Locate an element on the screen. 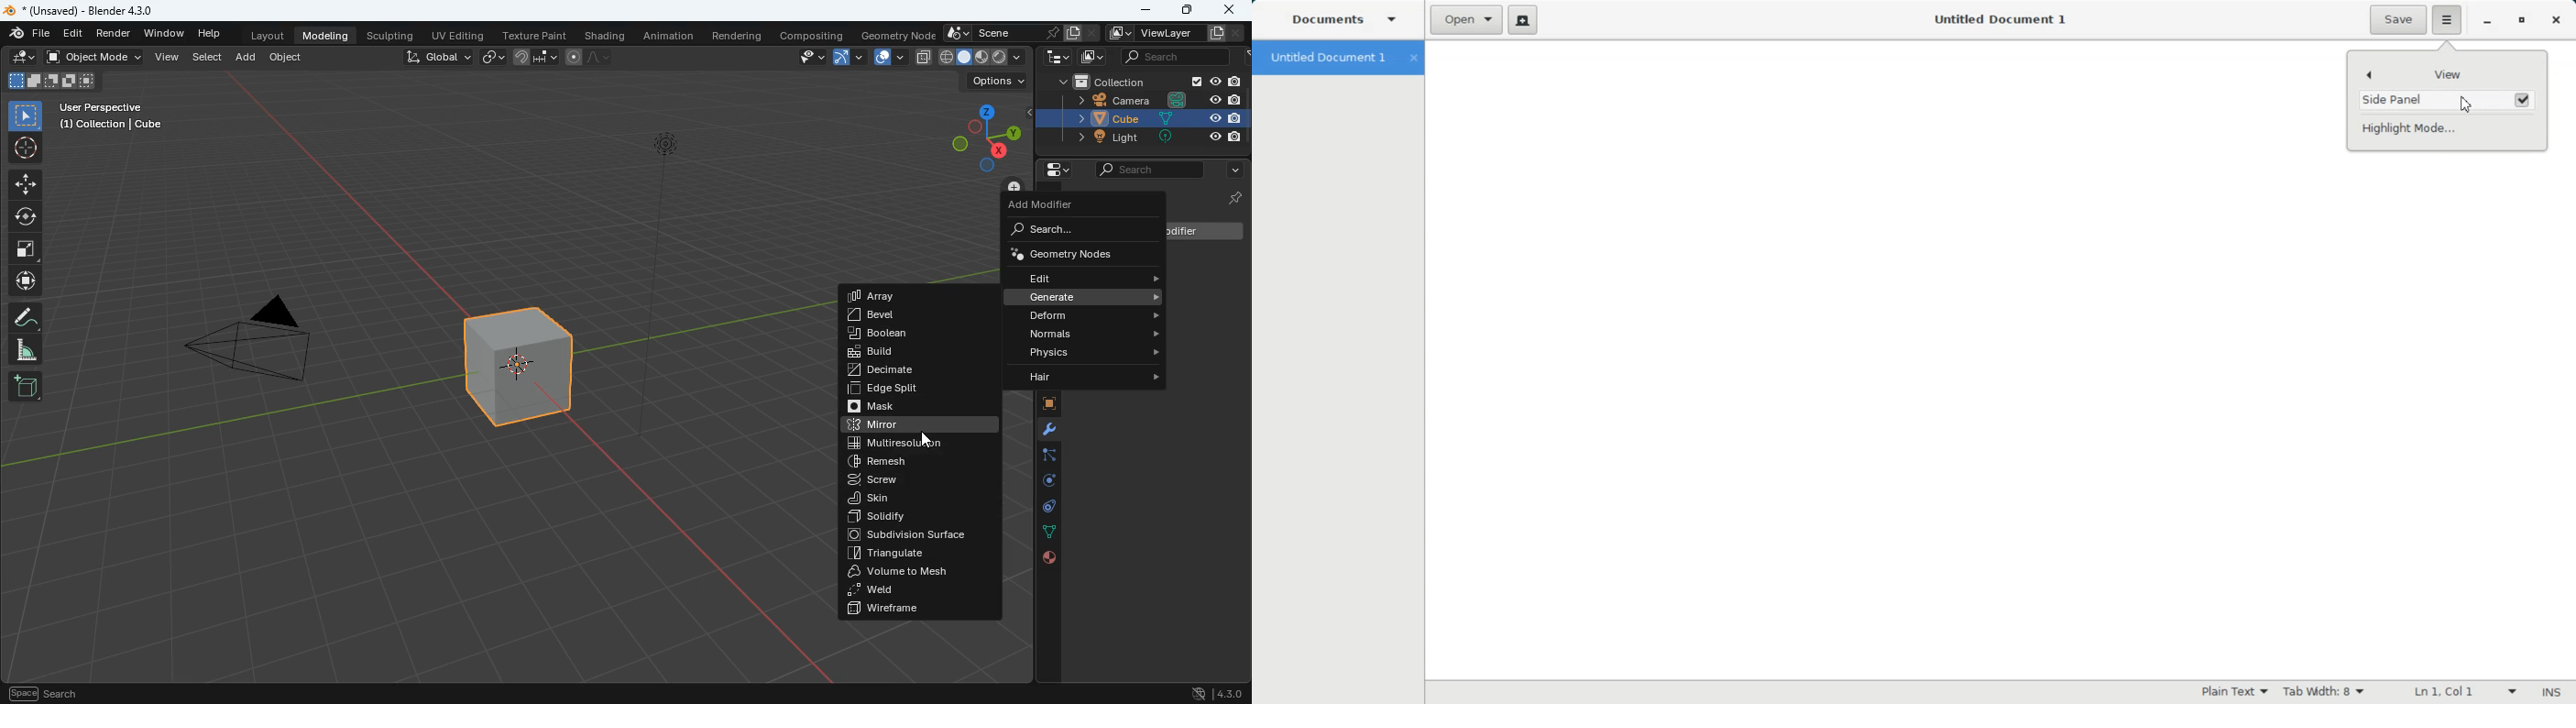 The image size is (2576, 728). Insert is located at coordinates (2552, 692).